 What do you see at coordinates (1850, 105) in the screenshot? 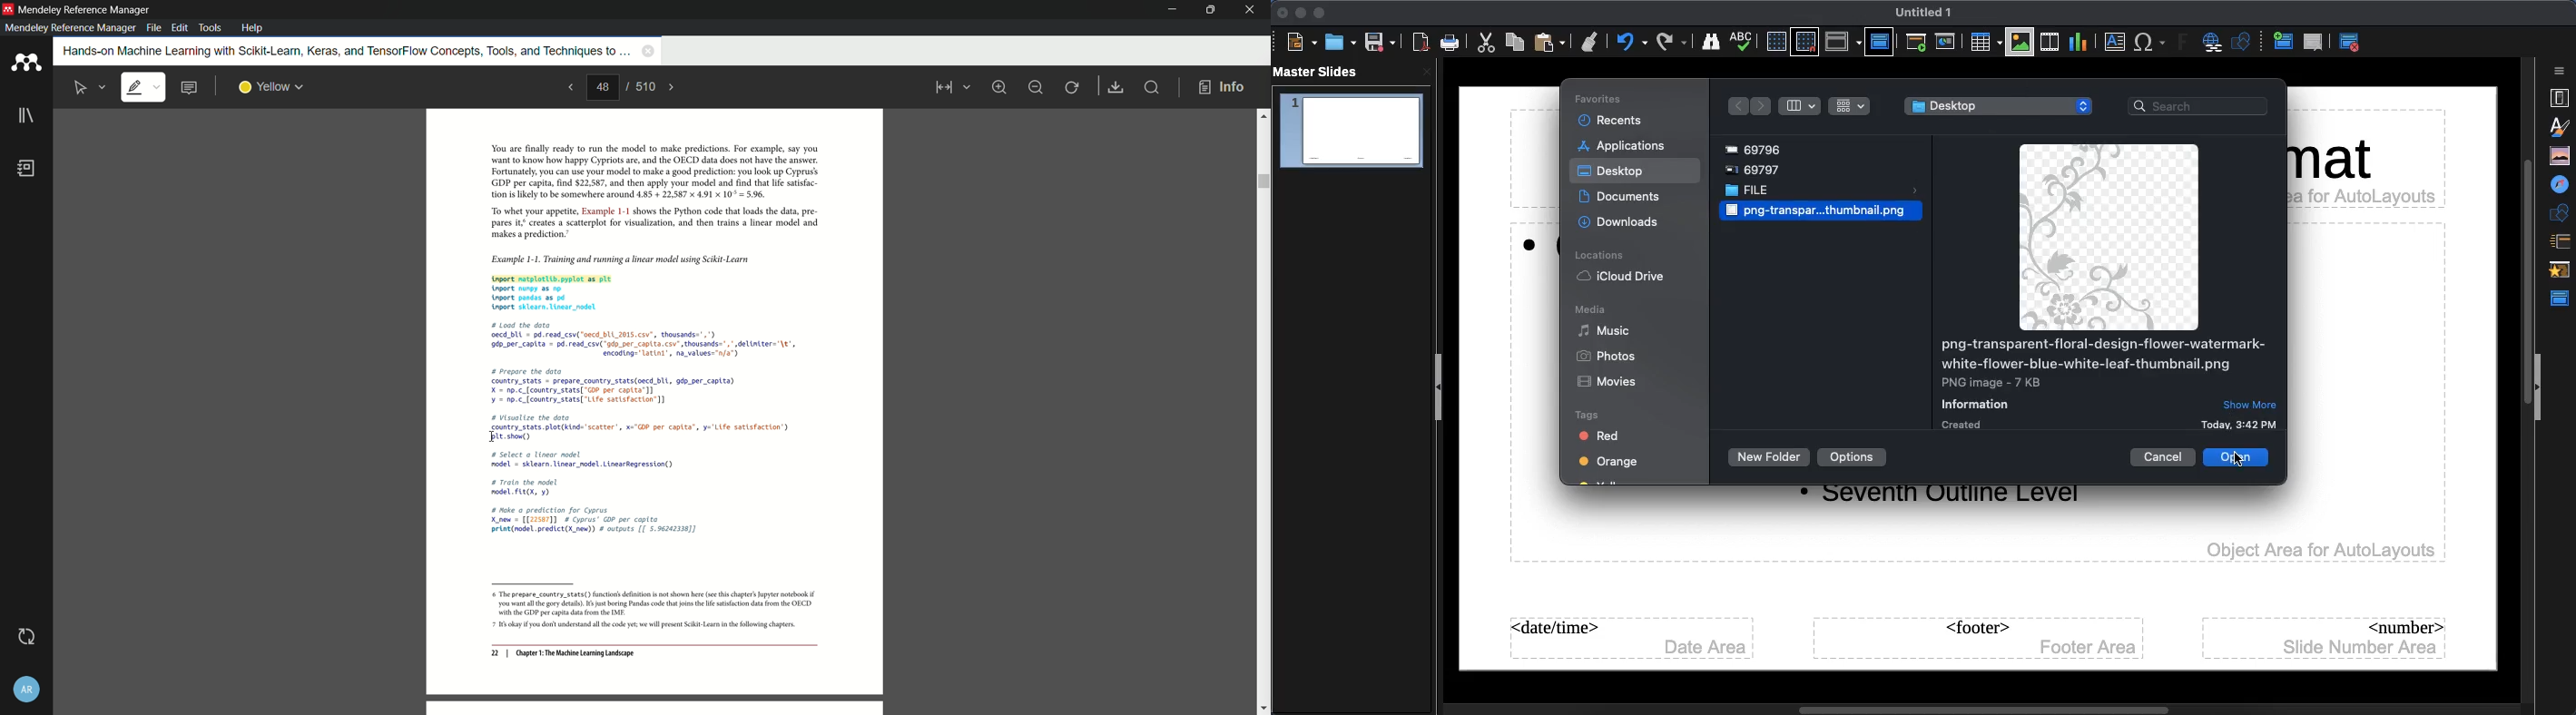
I see `Grid` at bounding box center [1850, 105].